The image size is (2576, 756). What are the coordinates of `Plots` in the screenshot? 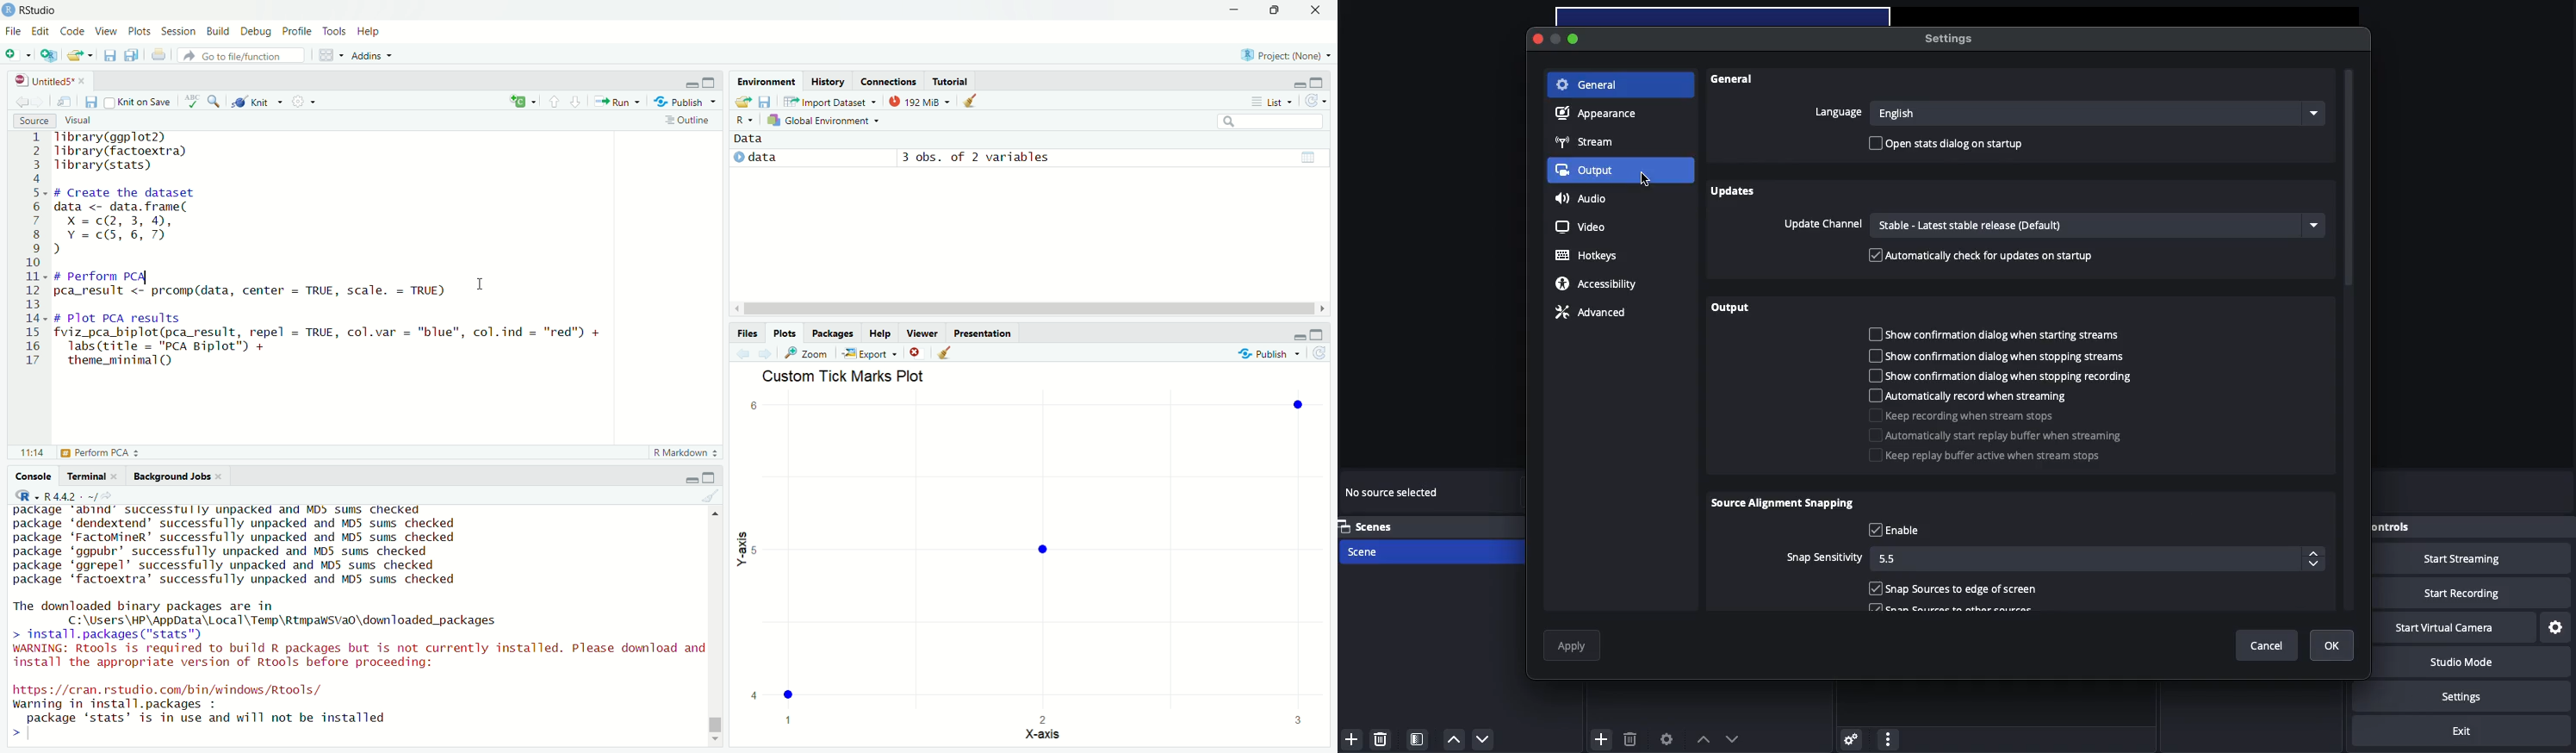 It's located at (785, 333).